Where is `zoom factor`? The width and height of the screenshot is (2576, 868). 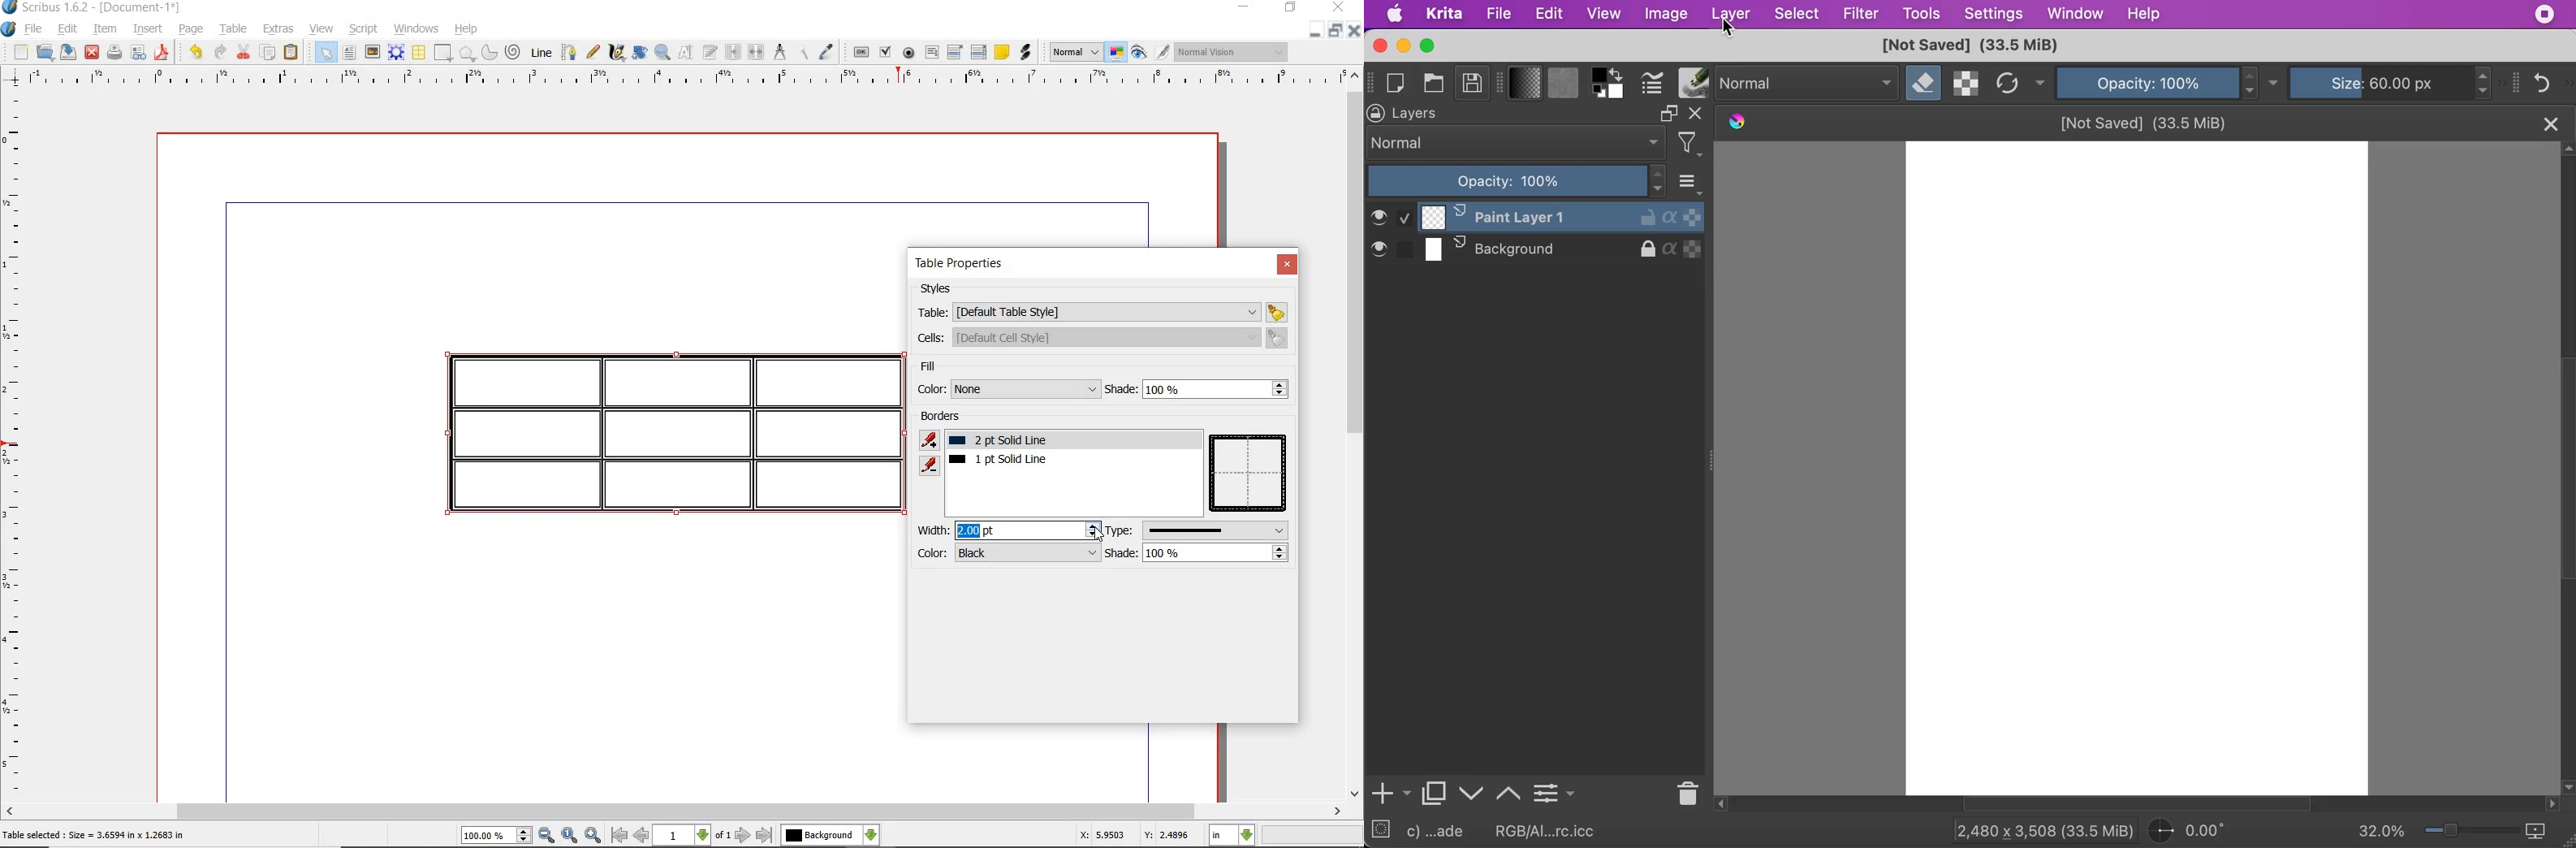
zoom factor is located at coordinates (1312, 837).